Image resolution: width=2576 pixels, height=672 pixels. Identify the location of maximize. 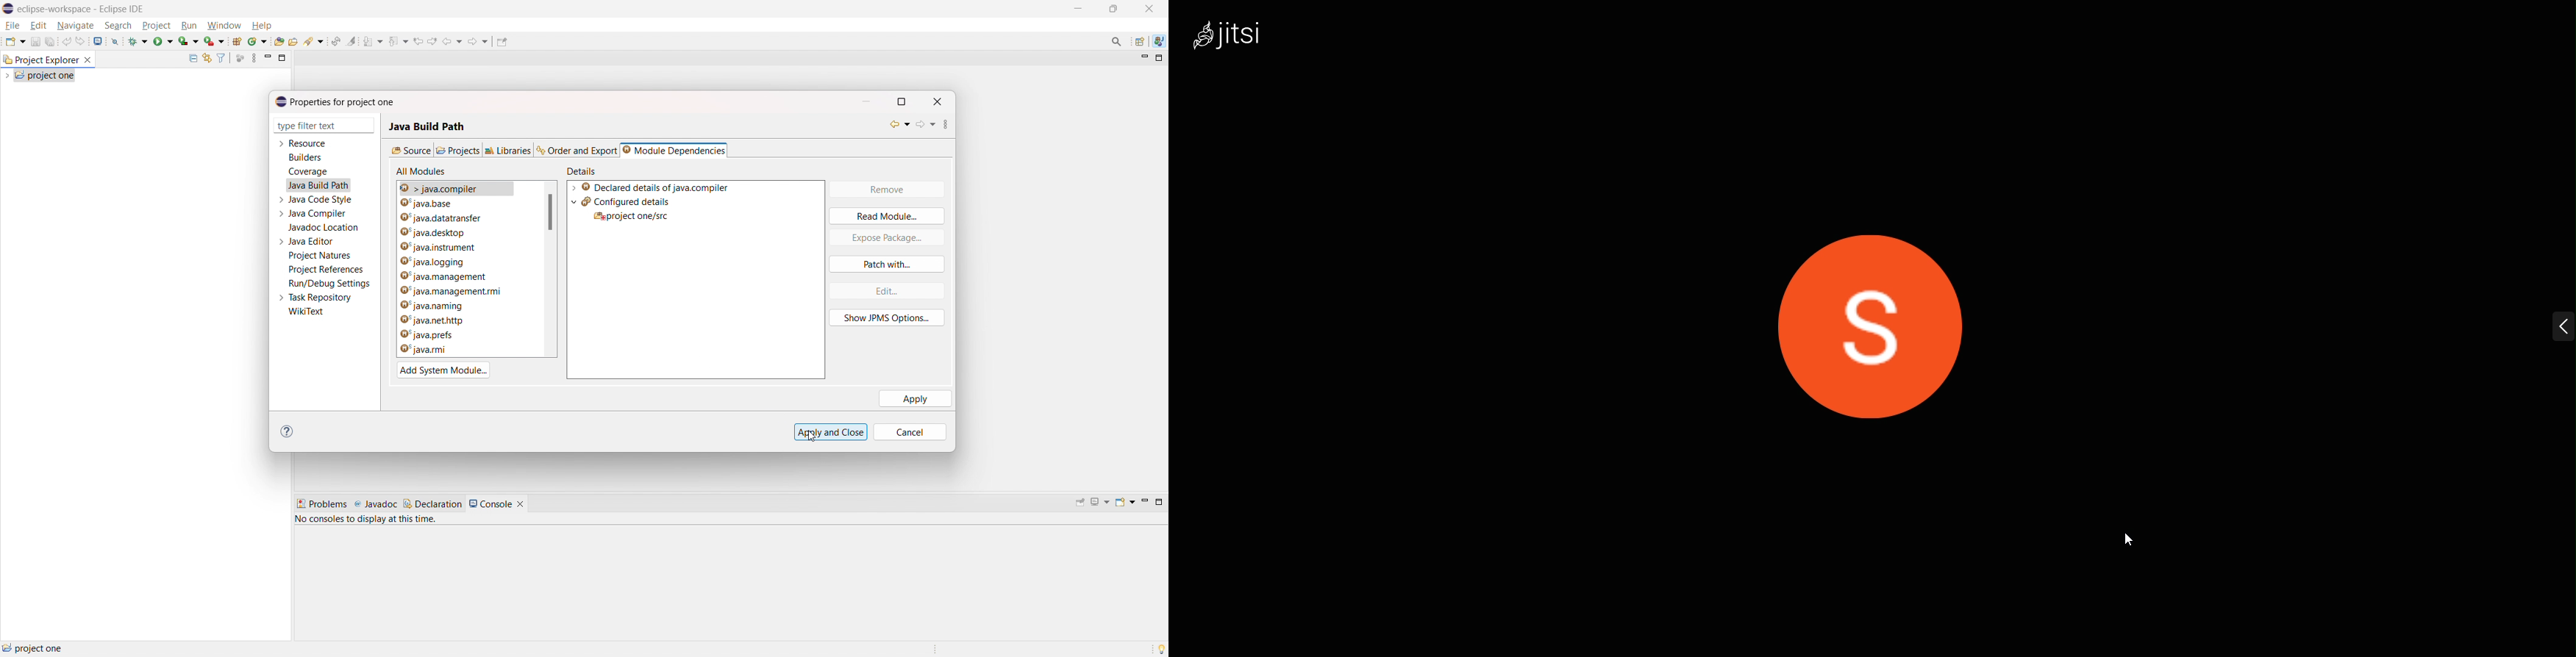
(1077, 9).